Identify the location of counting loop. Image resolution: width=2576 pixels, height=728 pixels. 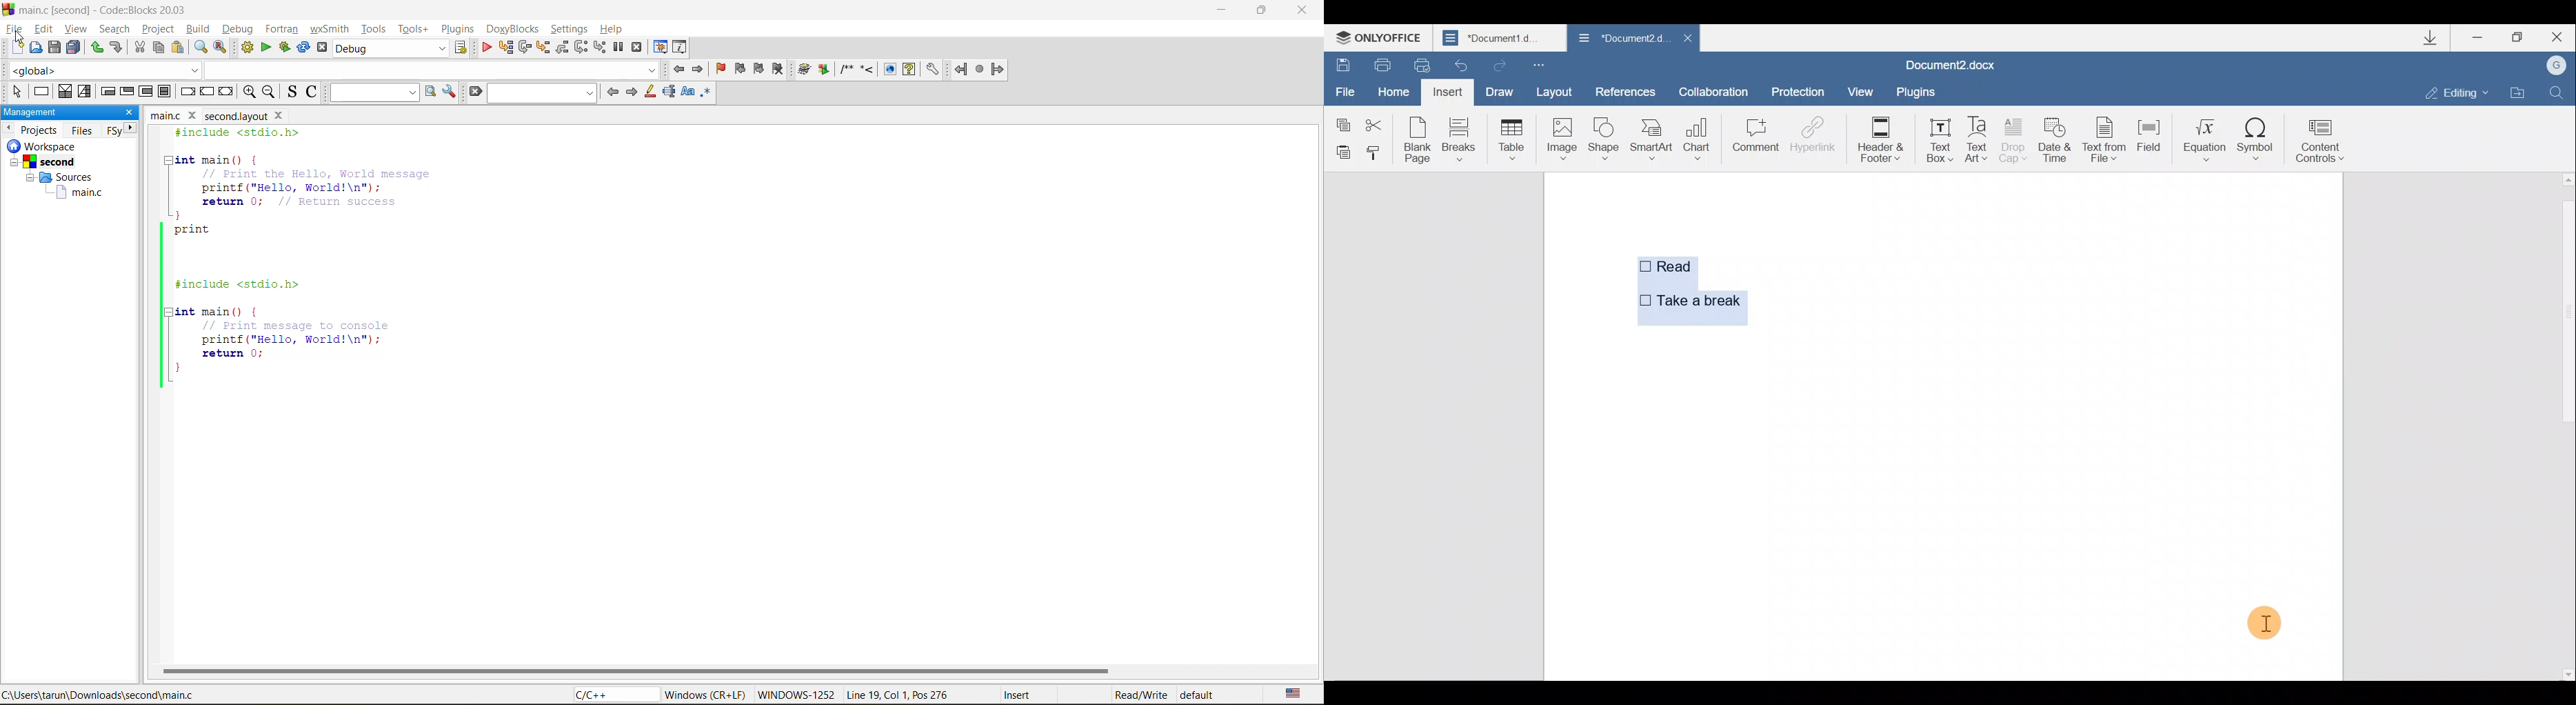
(145, 92).